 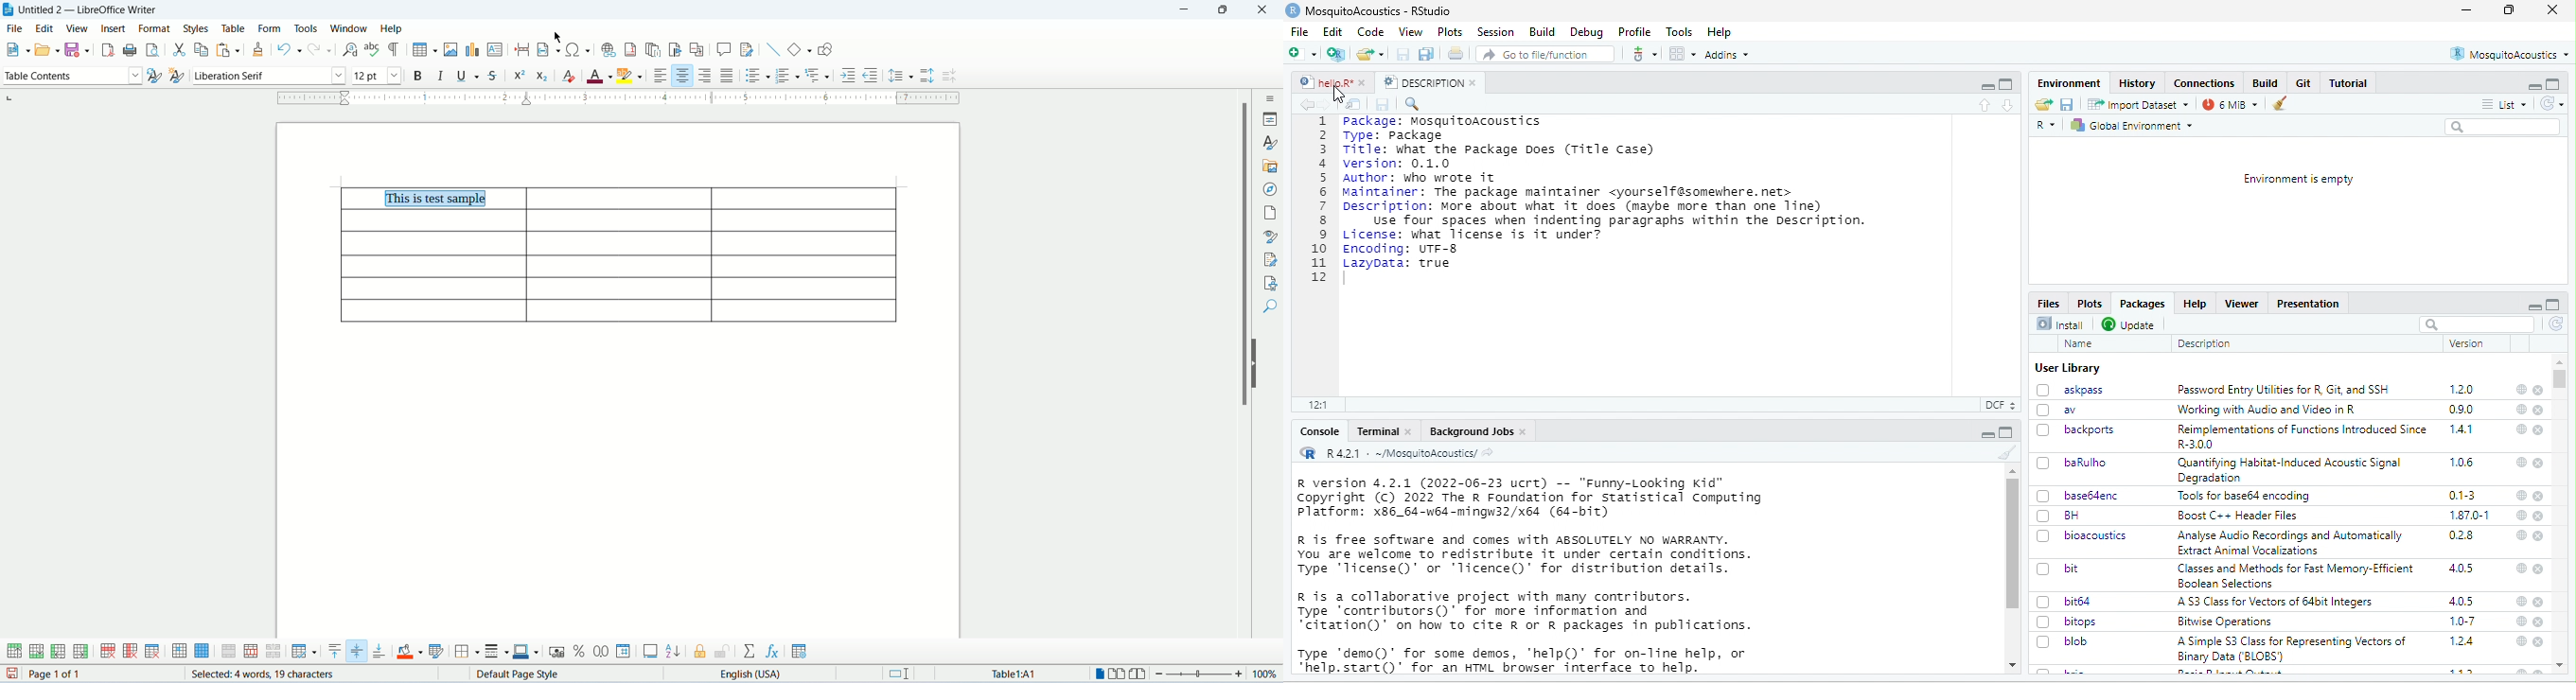 I want to click on 0.1-3, so click(x=2462, y=495).